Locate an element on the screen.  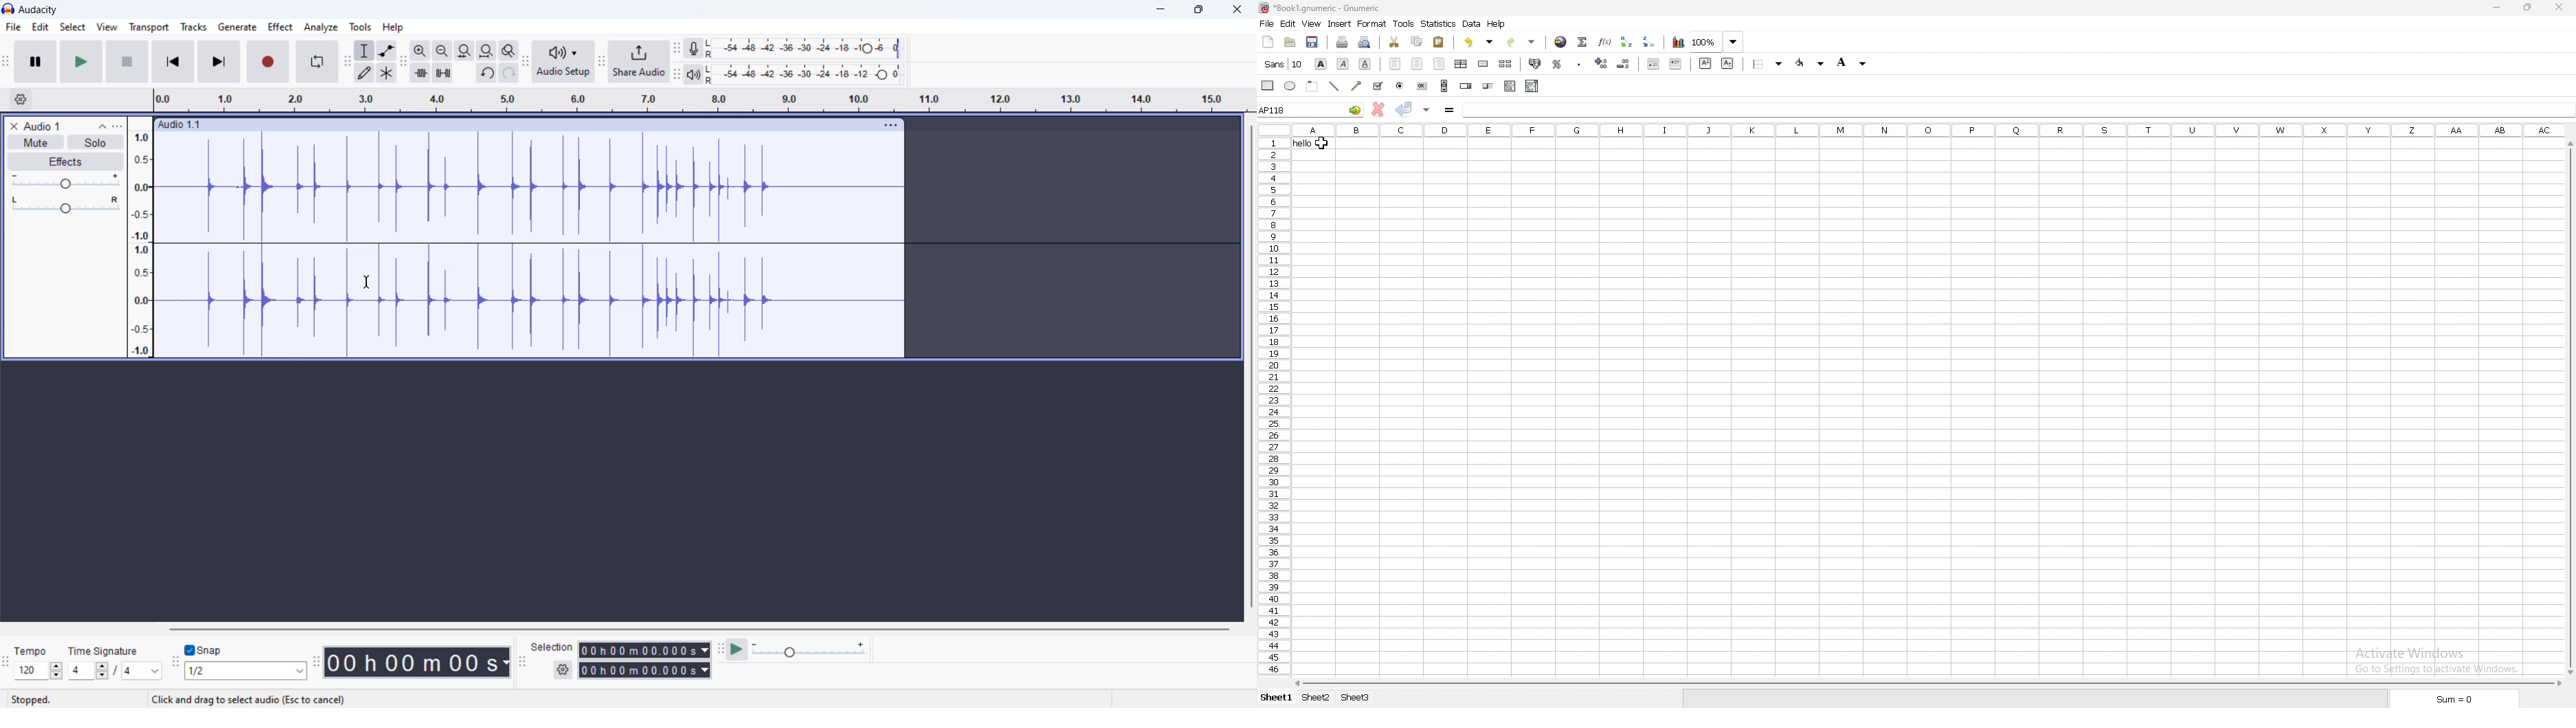
selection tool is located at coordinates (364, 50).